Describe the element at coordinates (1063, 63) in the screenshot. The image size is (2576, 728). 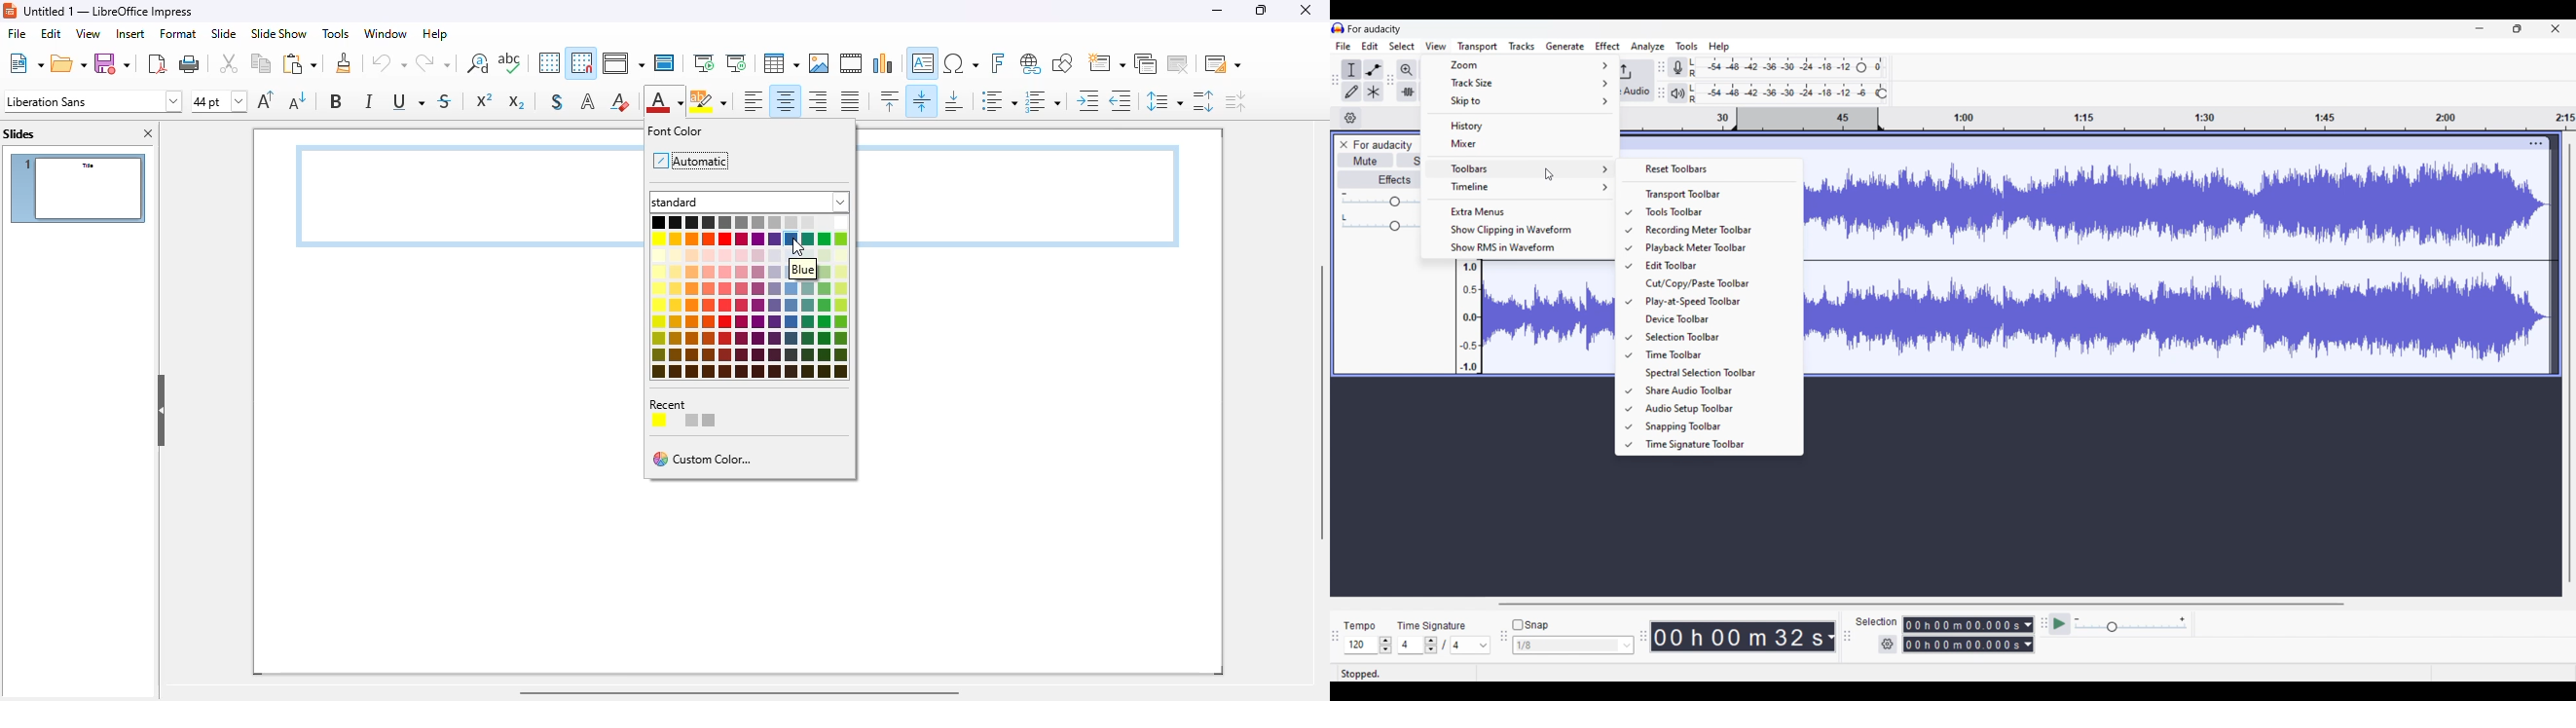
I see `show draw functions` at that location.